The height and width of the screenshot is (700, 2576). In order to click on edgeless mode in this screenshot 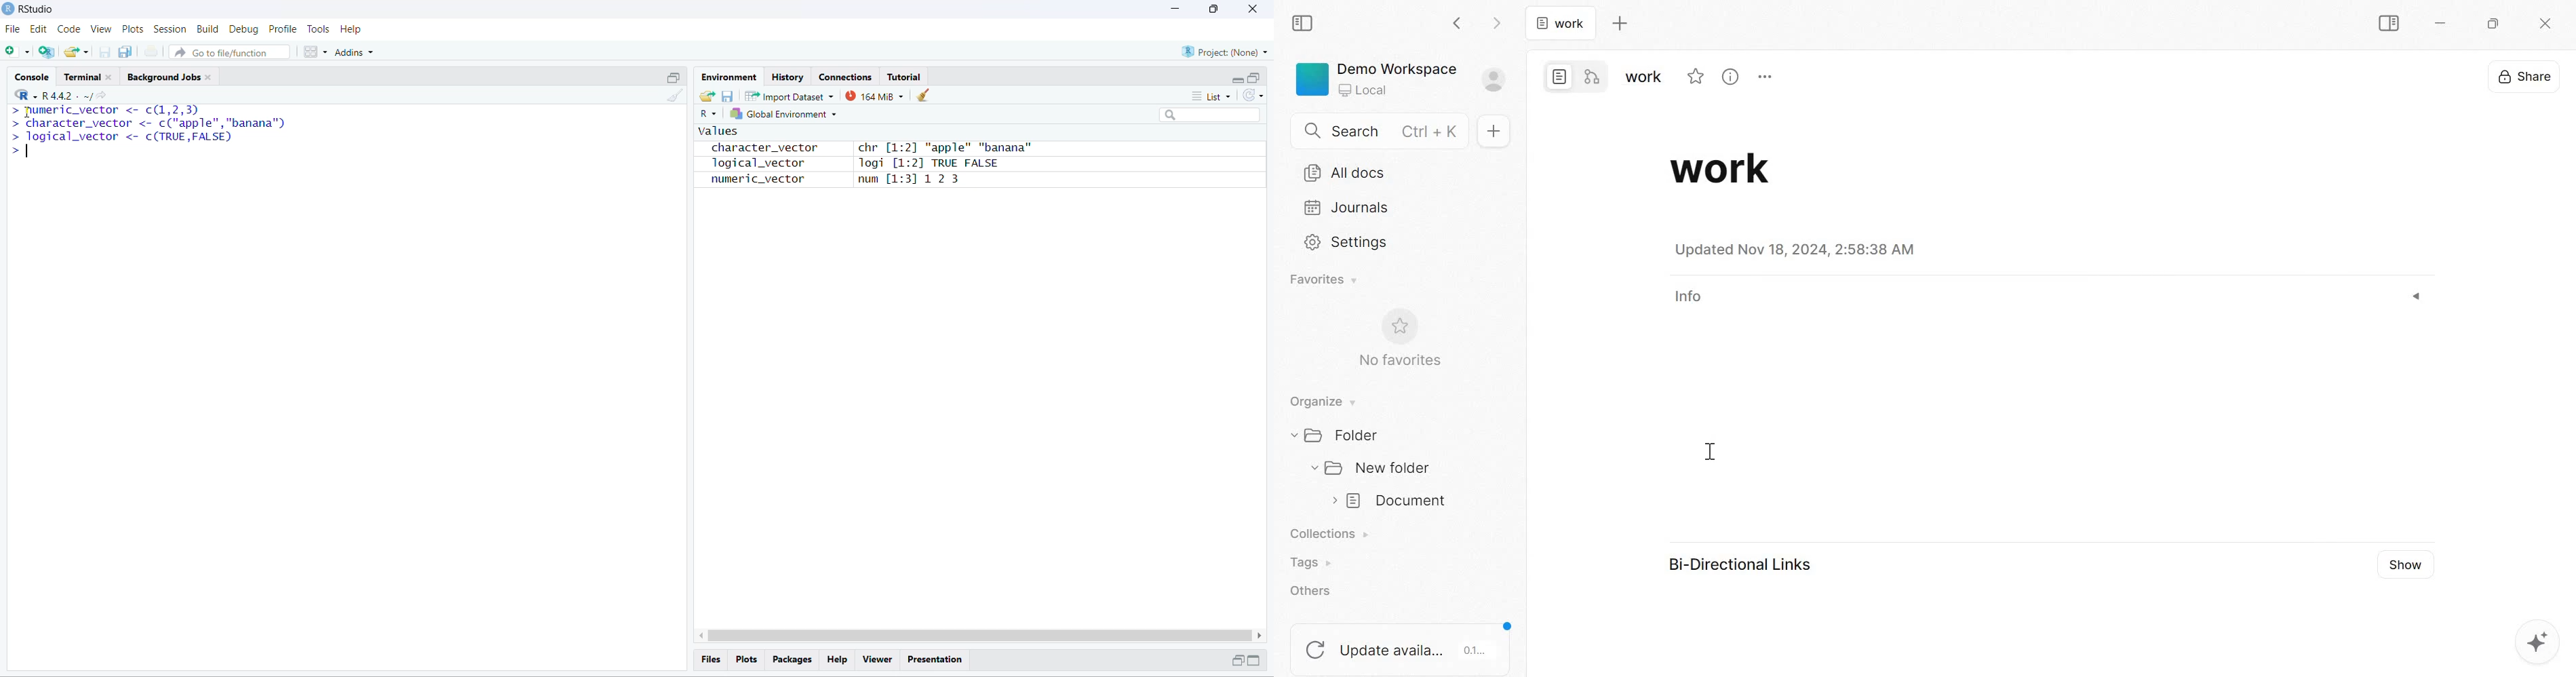, I will do `click(1590, 77)`.